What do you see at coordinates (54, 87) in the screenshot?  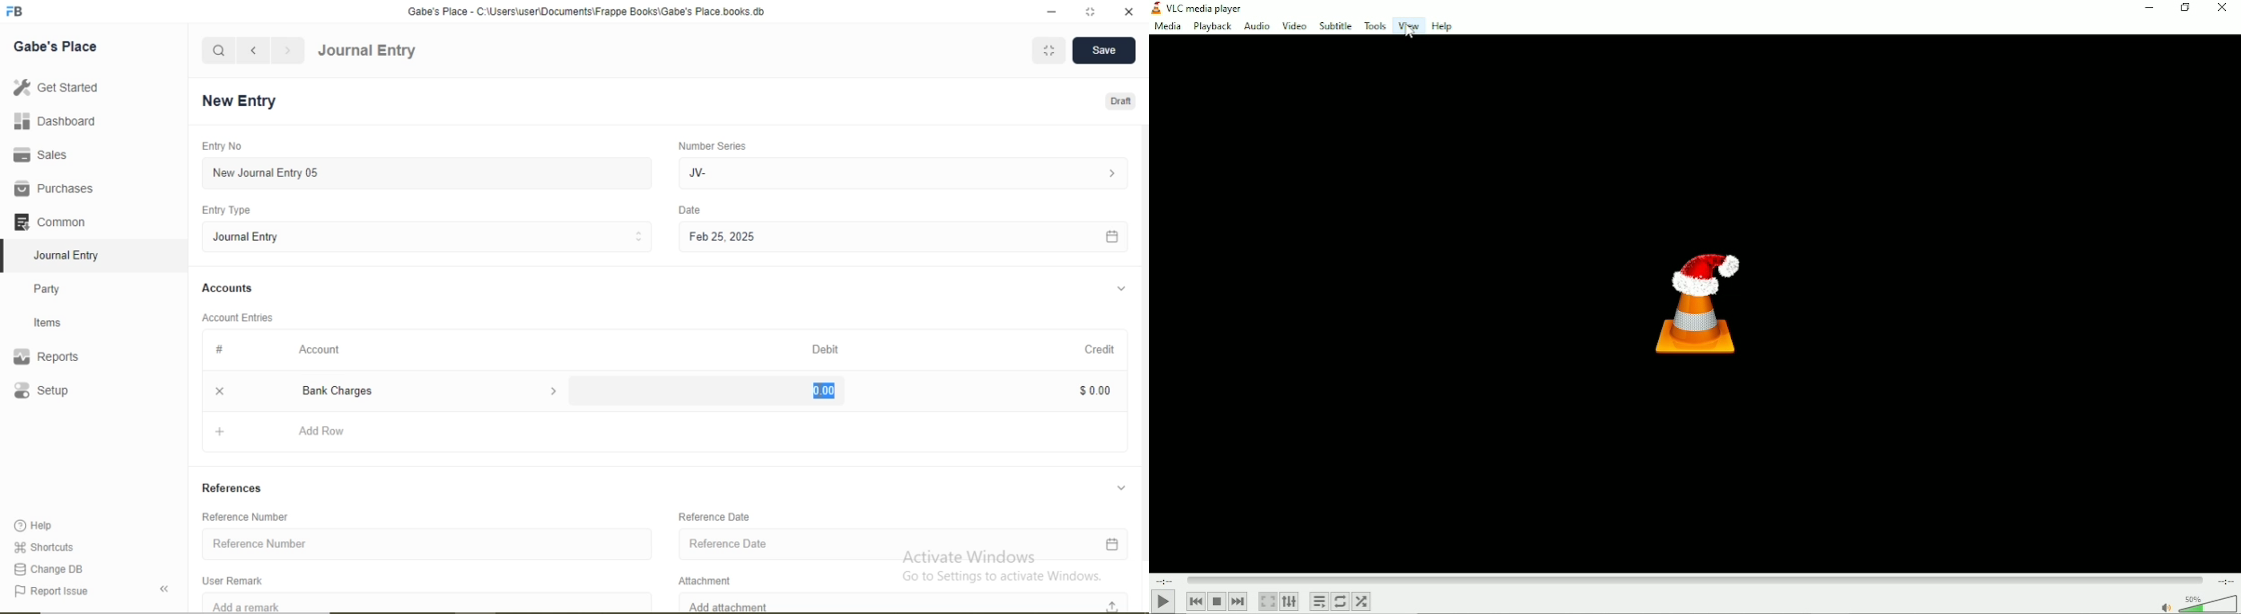 I see `Get Started` at bounding box center [54, 87].